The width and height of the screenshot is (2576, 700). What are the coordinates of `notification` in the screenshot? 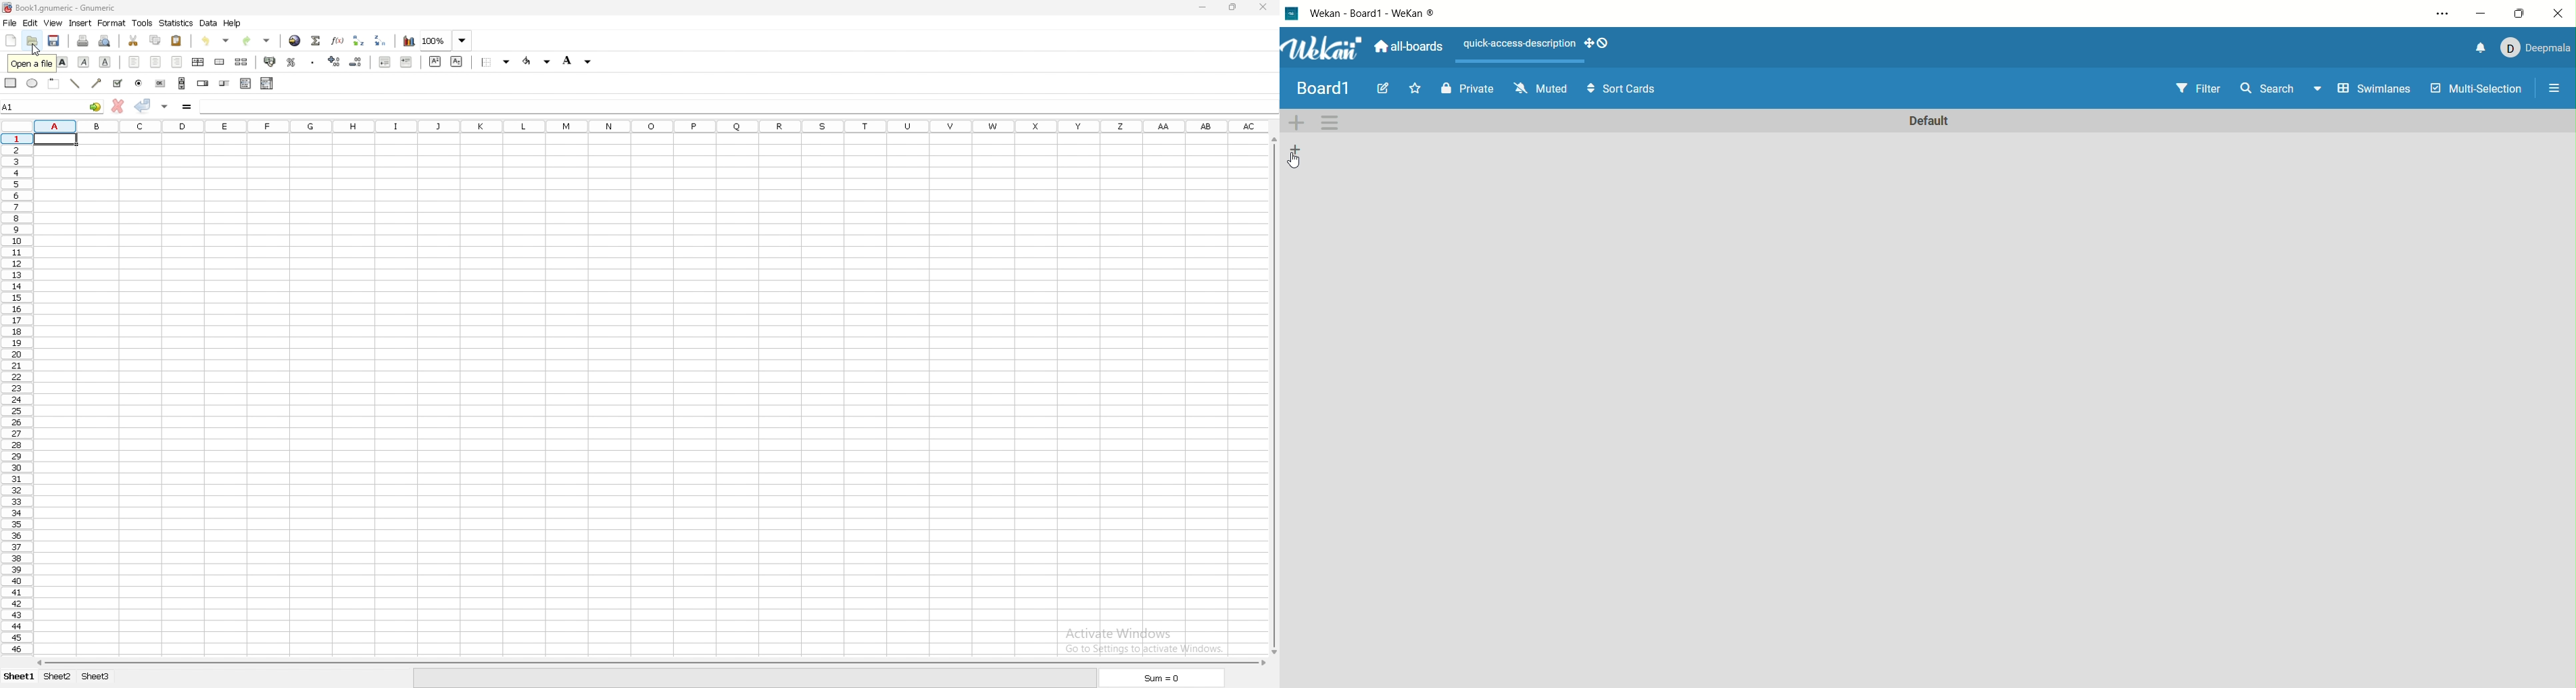 It's located at (2481, 48).